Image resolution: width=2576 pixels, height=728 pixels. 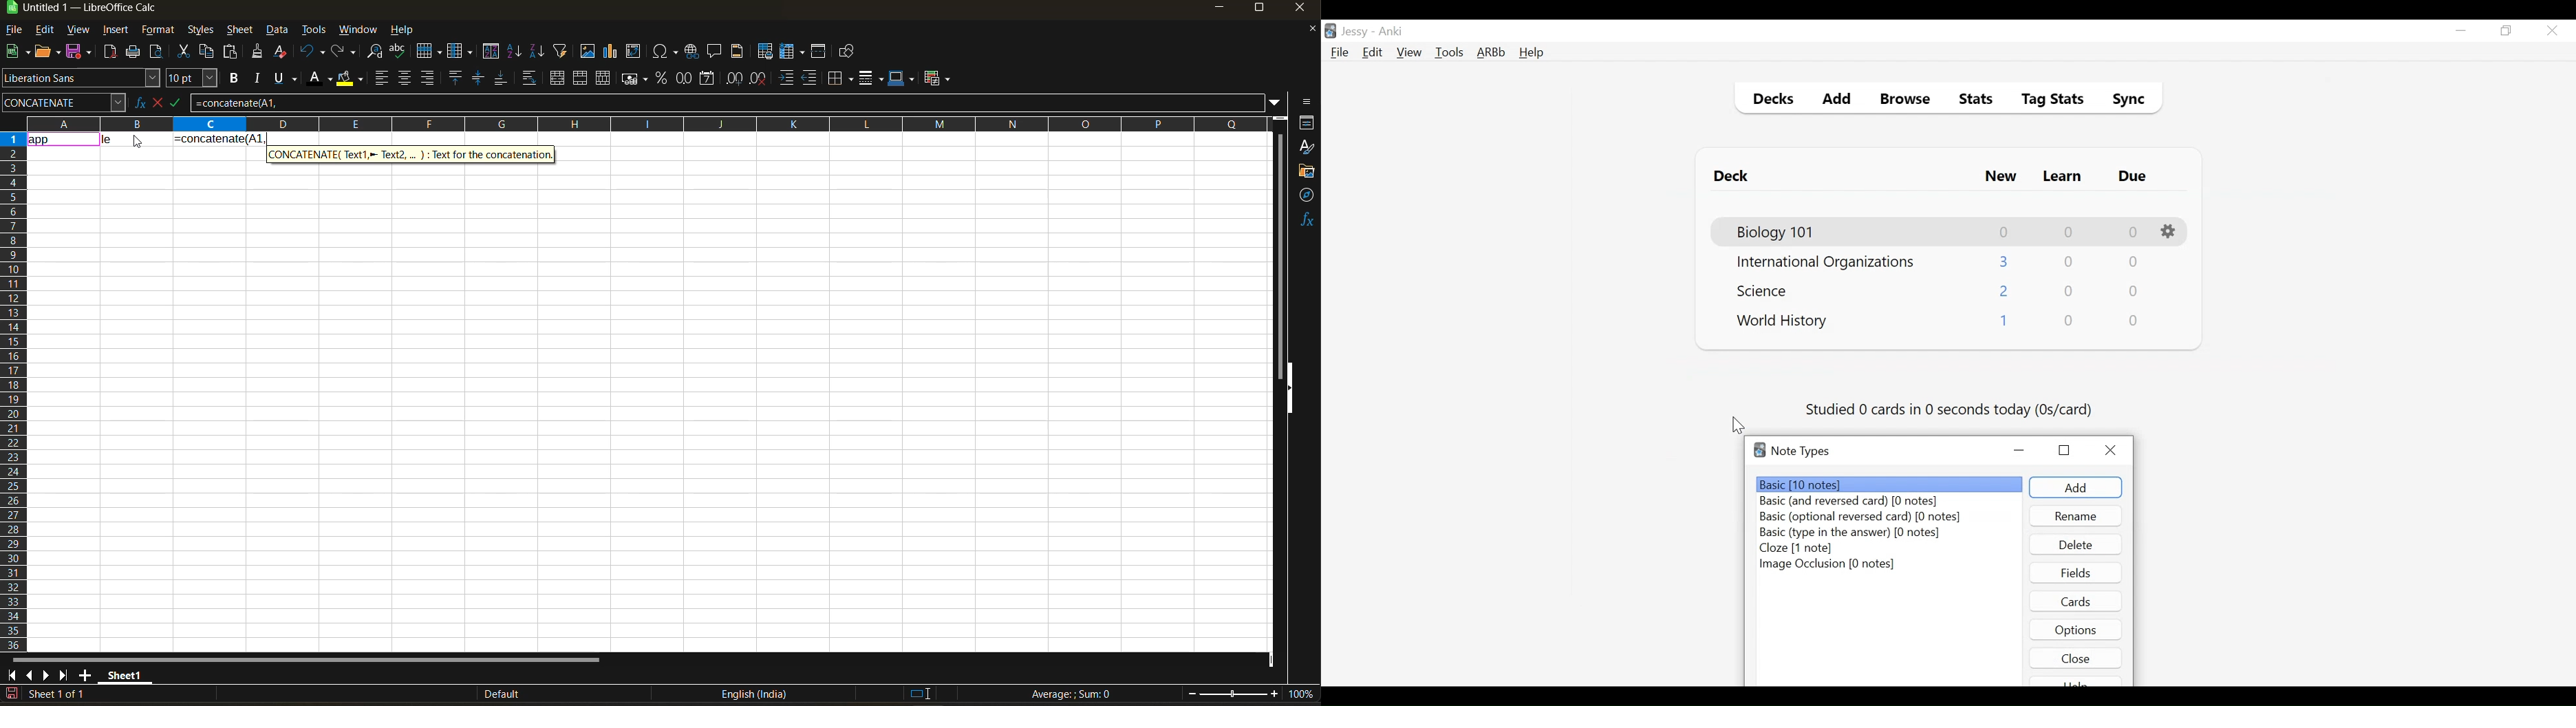 What do you see at coordinates (1280, 246) in the screenshot?
I see `vertical scroll bar` at bounding box center [1280, 246].